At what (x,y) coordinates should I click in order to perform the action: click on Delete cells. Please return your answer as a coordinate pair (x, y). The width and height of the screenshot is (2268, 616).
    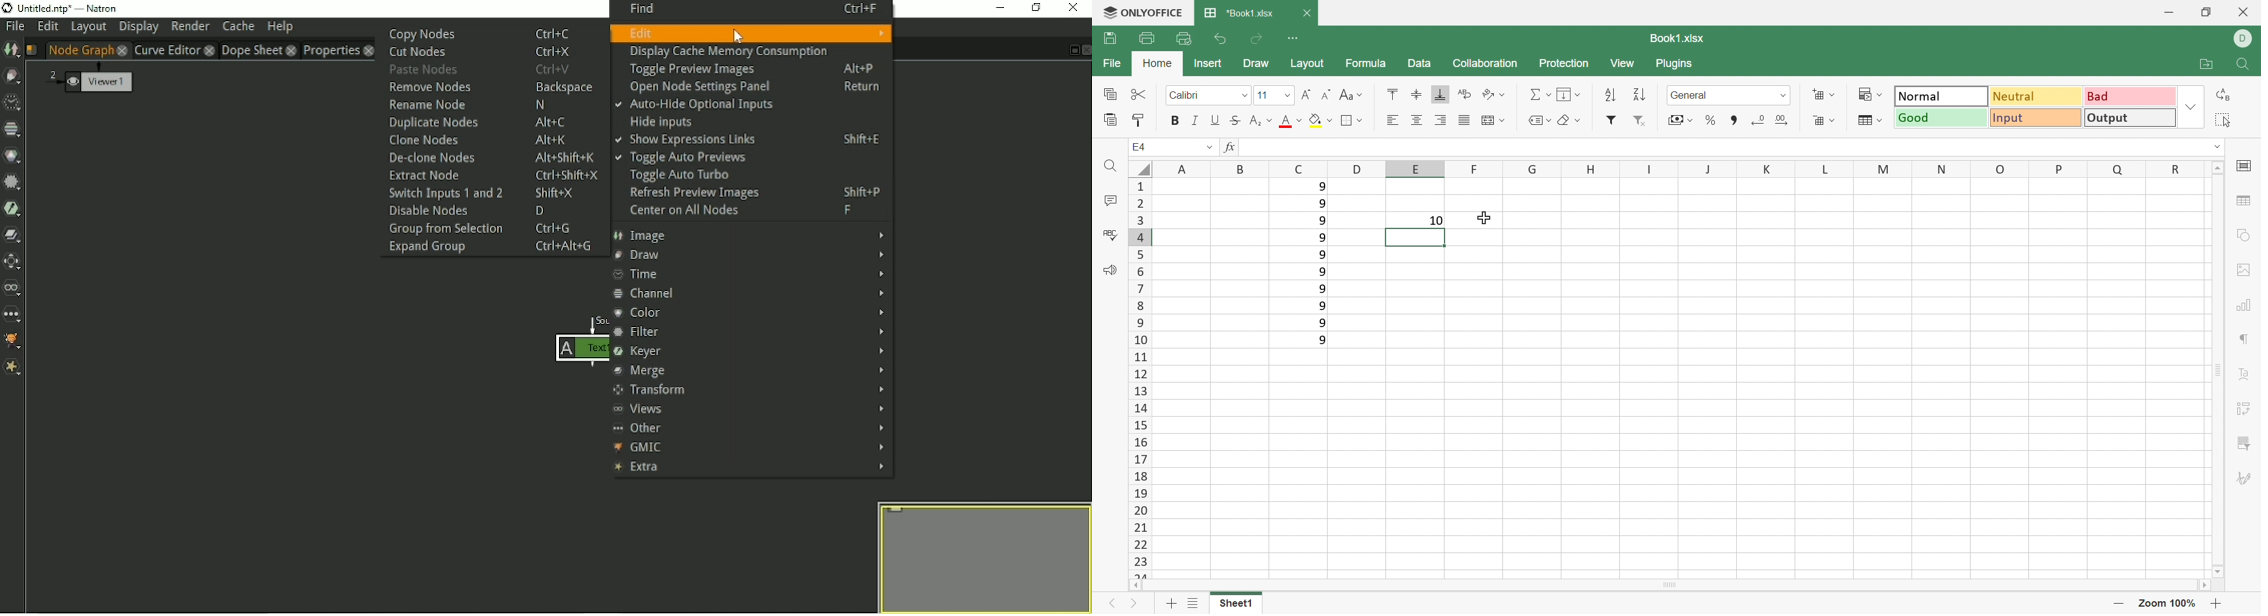
    Looking at the image, I should click on (1826, 120).